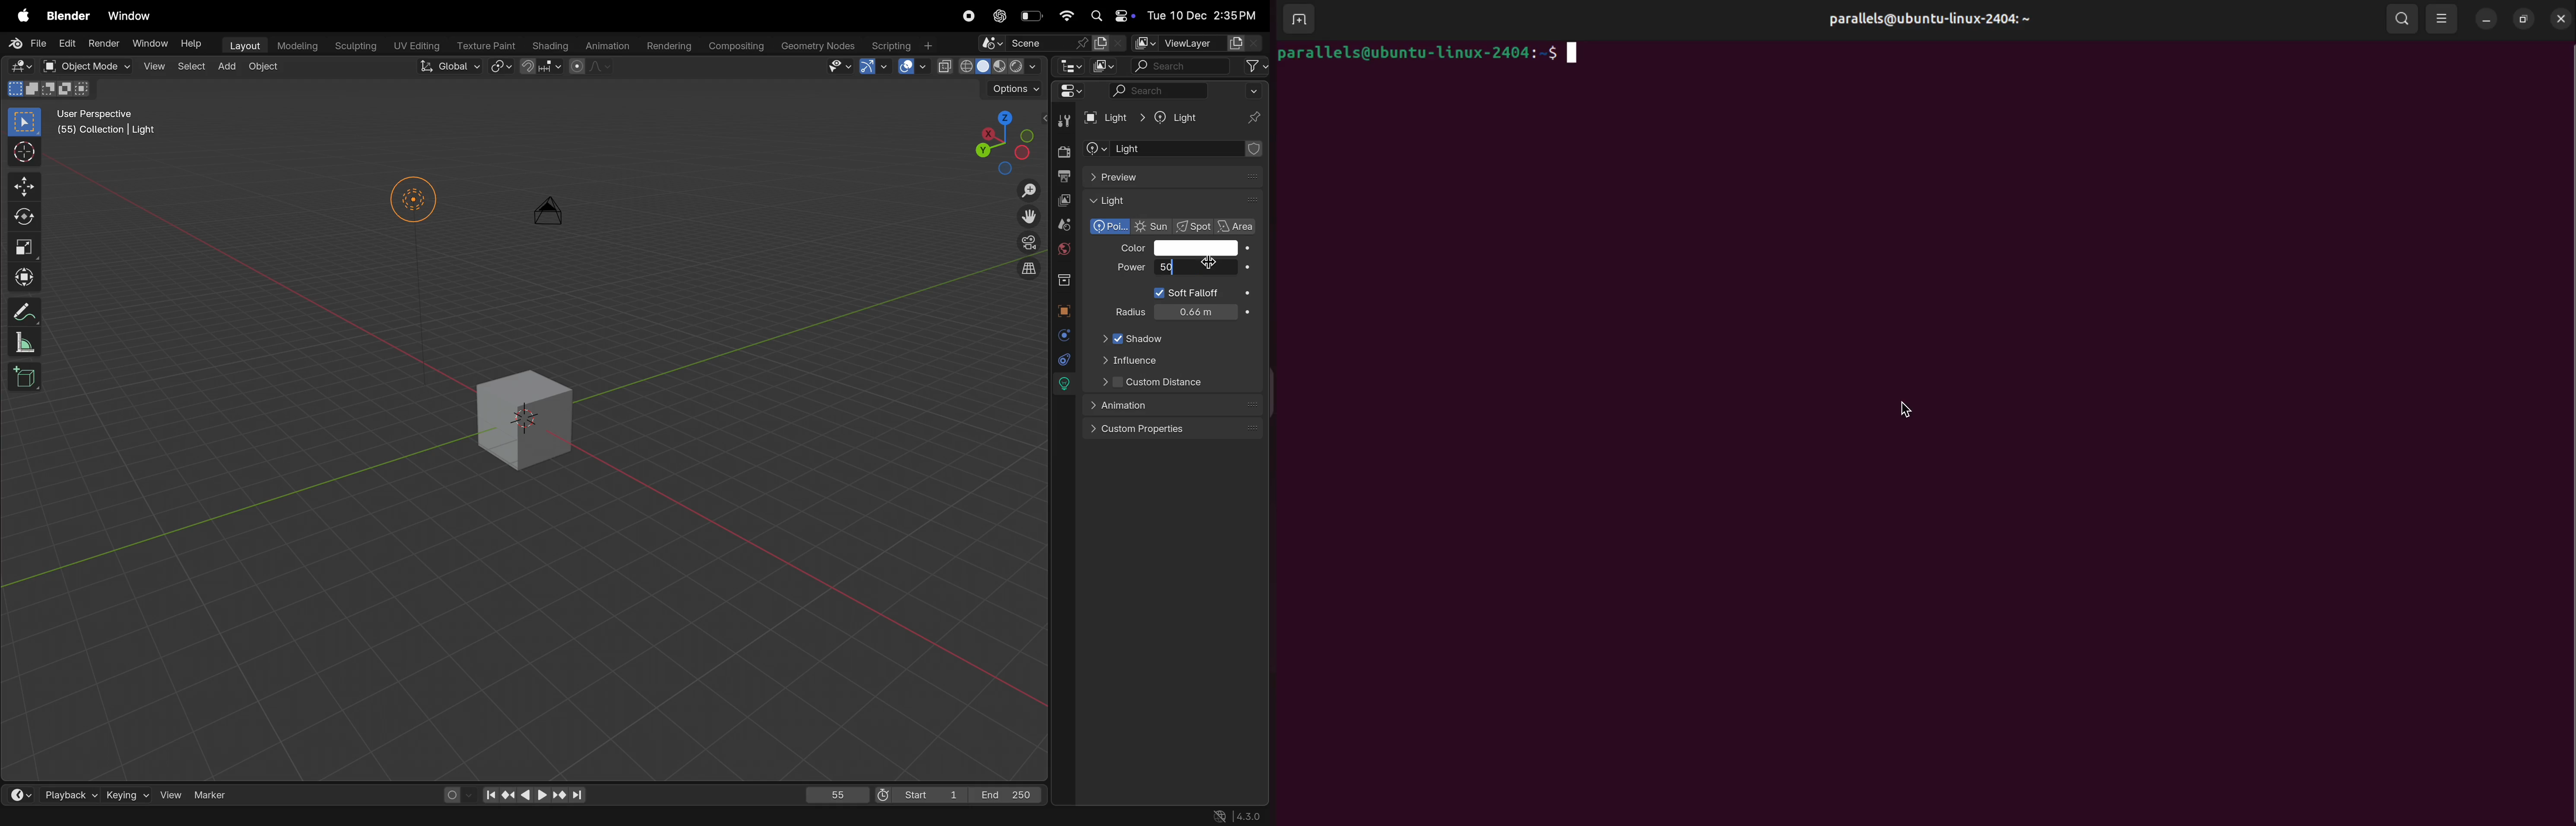 The height and width of the screenshot is (840, 2576). I want to click on filter, so click(1255, 66).